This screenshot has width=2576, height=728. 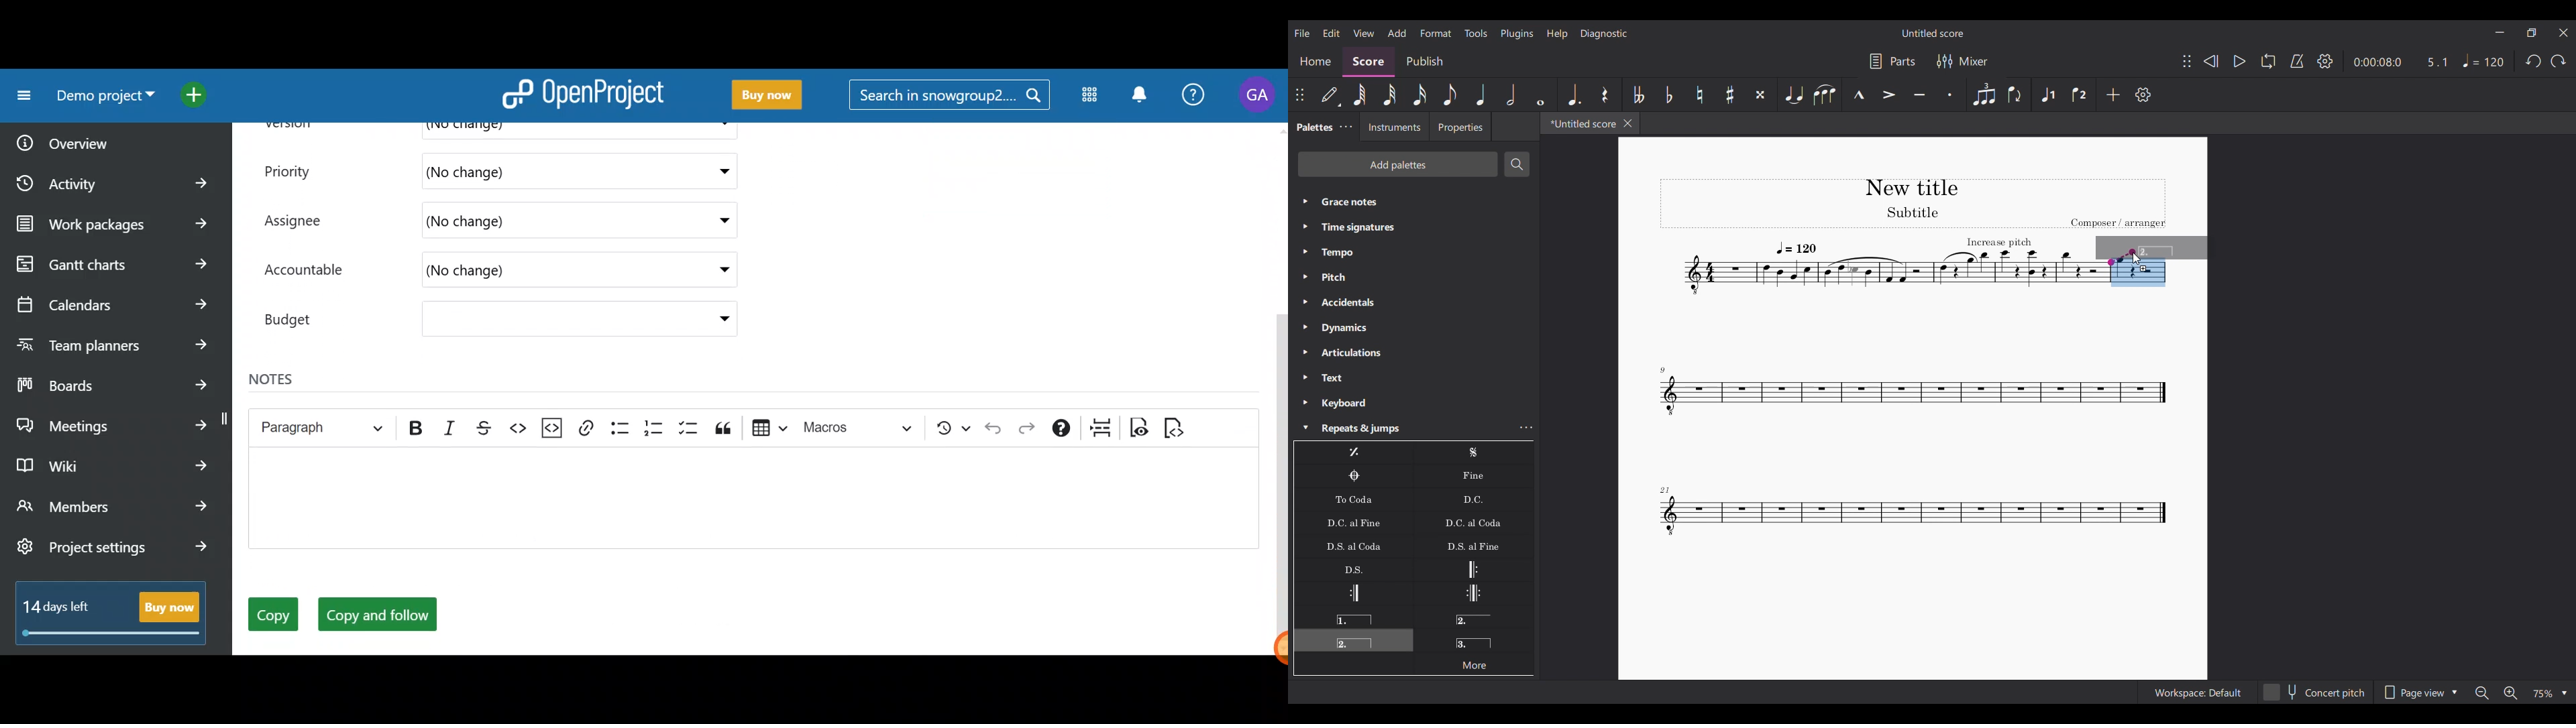 What do you see at coordinates (1436, 34) in the screenshot?
I see `Format menu` at bounding box center [1436, 34].